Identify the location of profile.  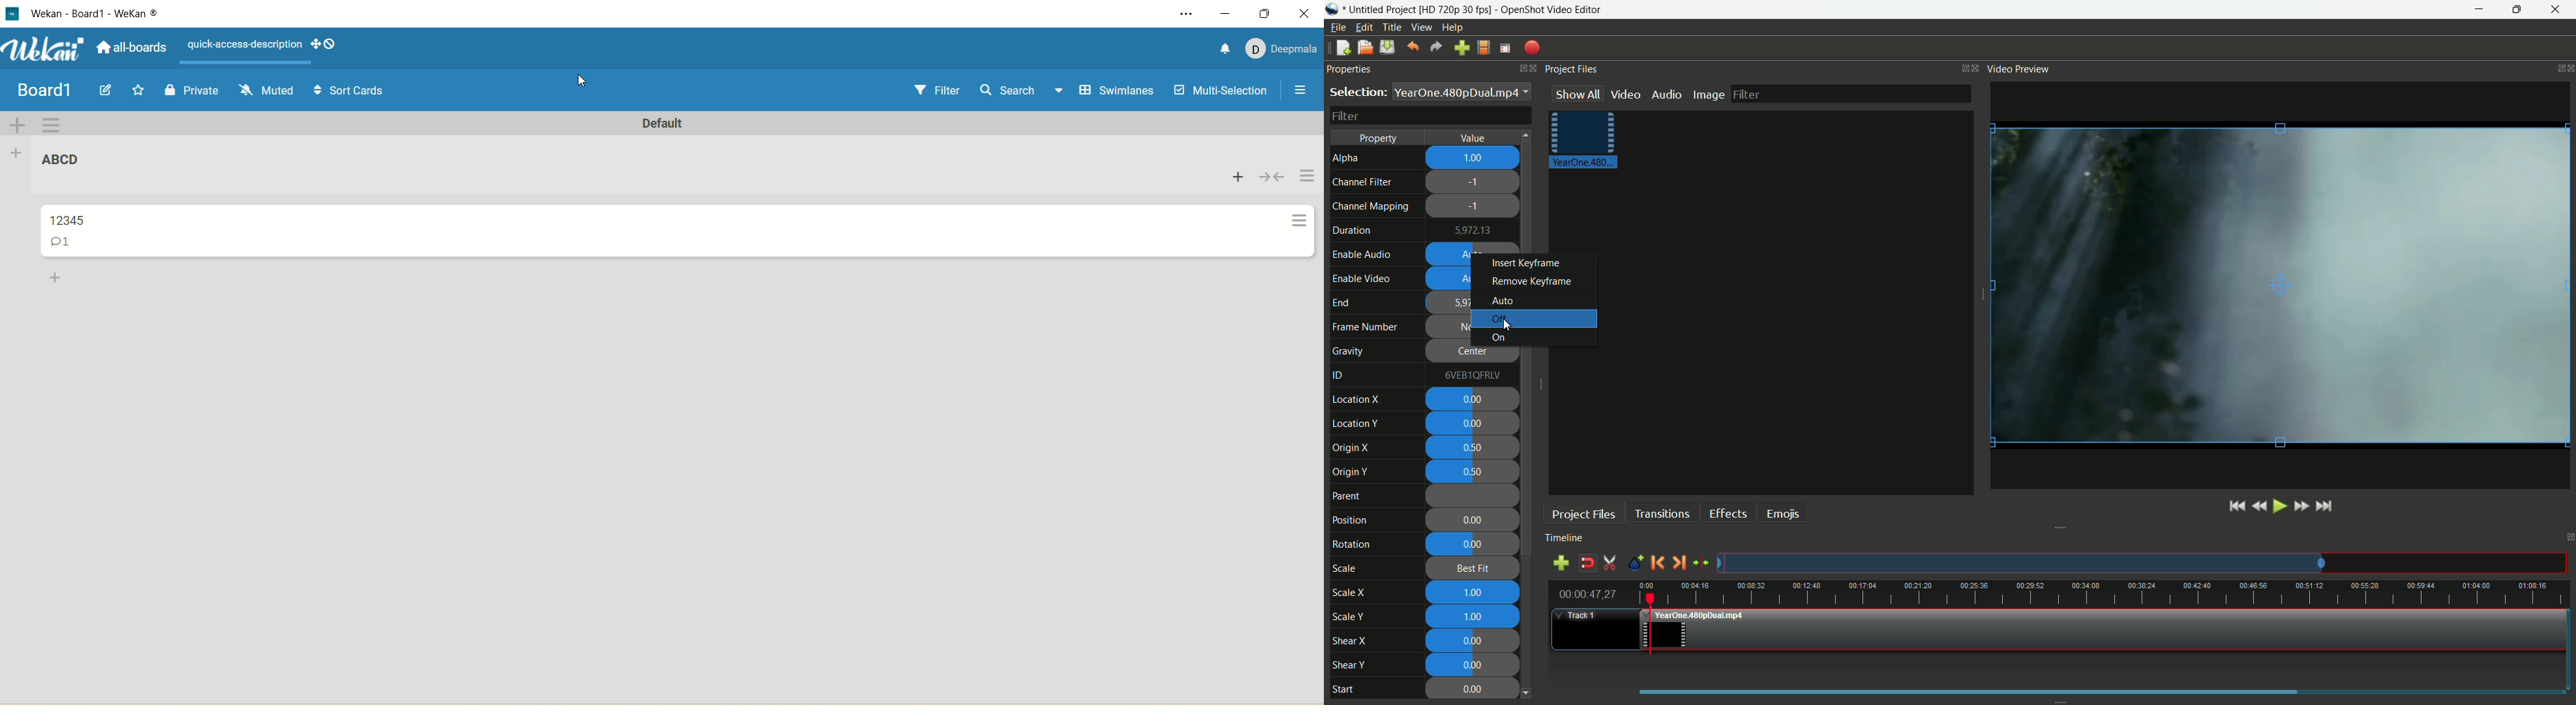
(1454, 9).